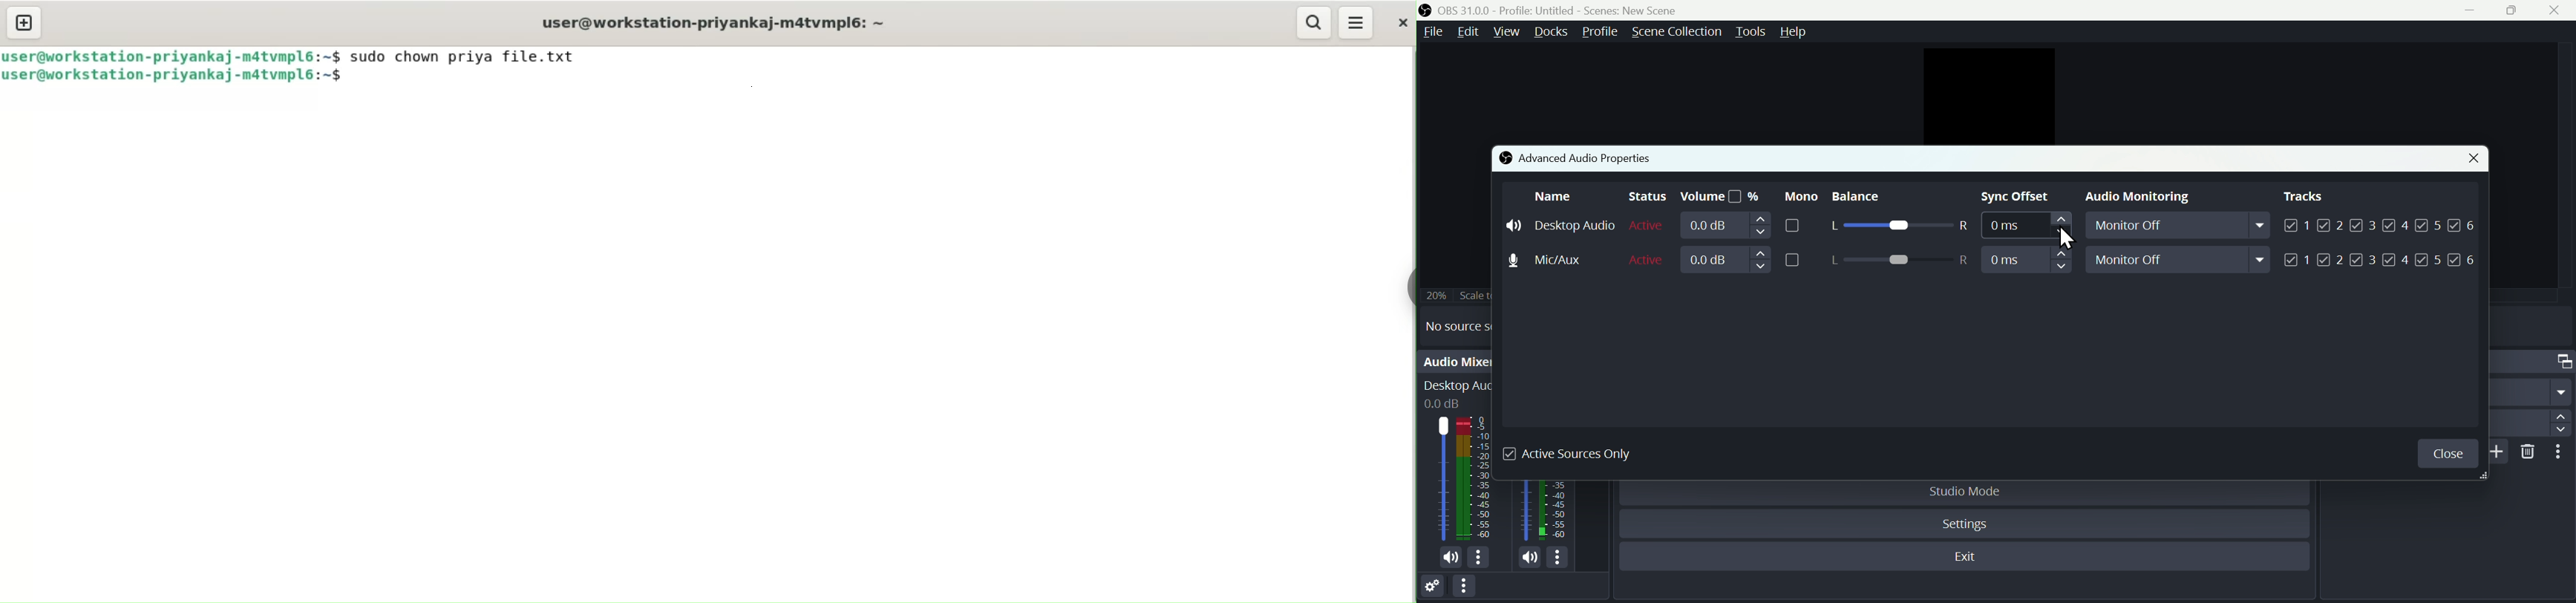 This screenshot has height=616, width=2576. I want to click on Sync Offset, so click(2026, 260).